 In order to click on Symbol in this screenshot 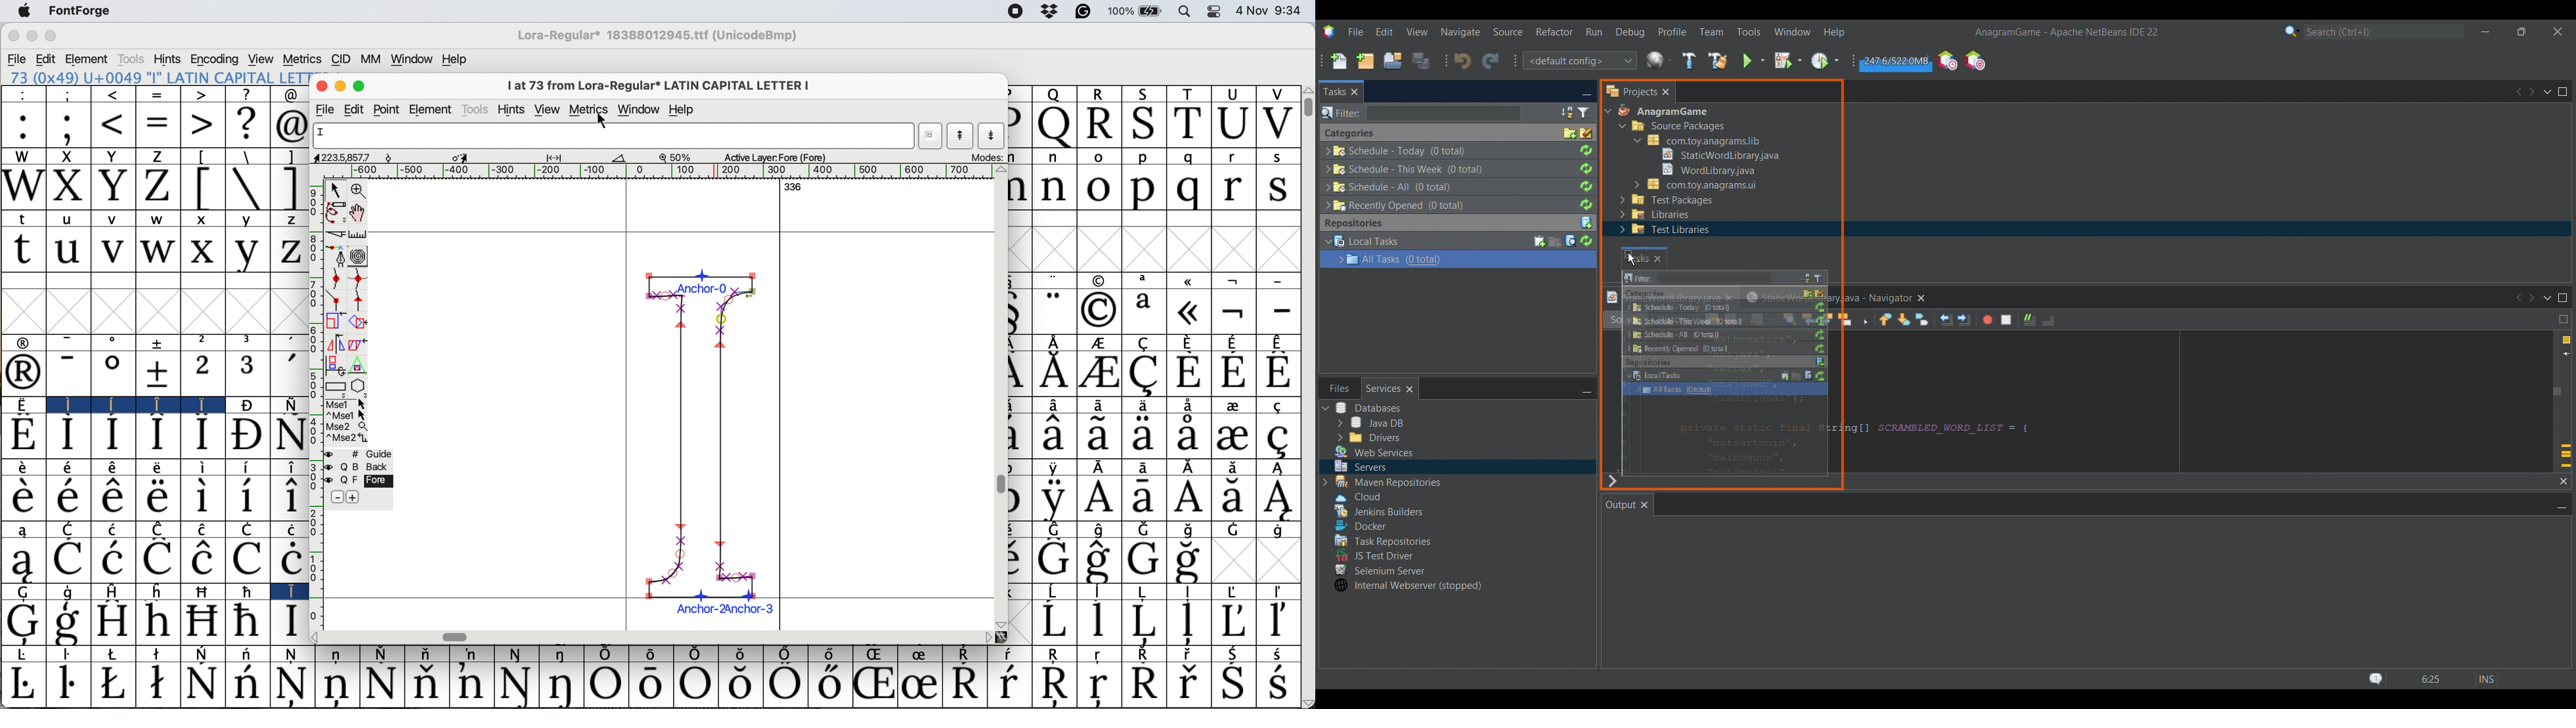, I will do `click(1190, 530)`.